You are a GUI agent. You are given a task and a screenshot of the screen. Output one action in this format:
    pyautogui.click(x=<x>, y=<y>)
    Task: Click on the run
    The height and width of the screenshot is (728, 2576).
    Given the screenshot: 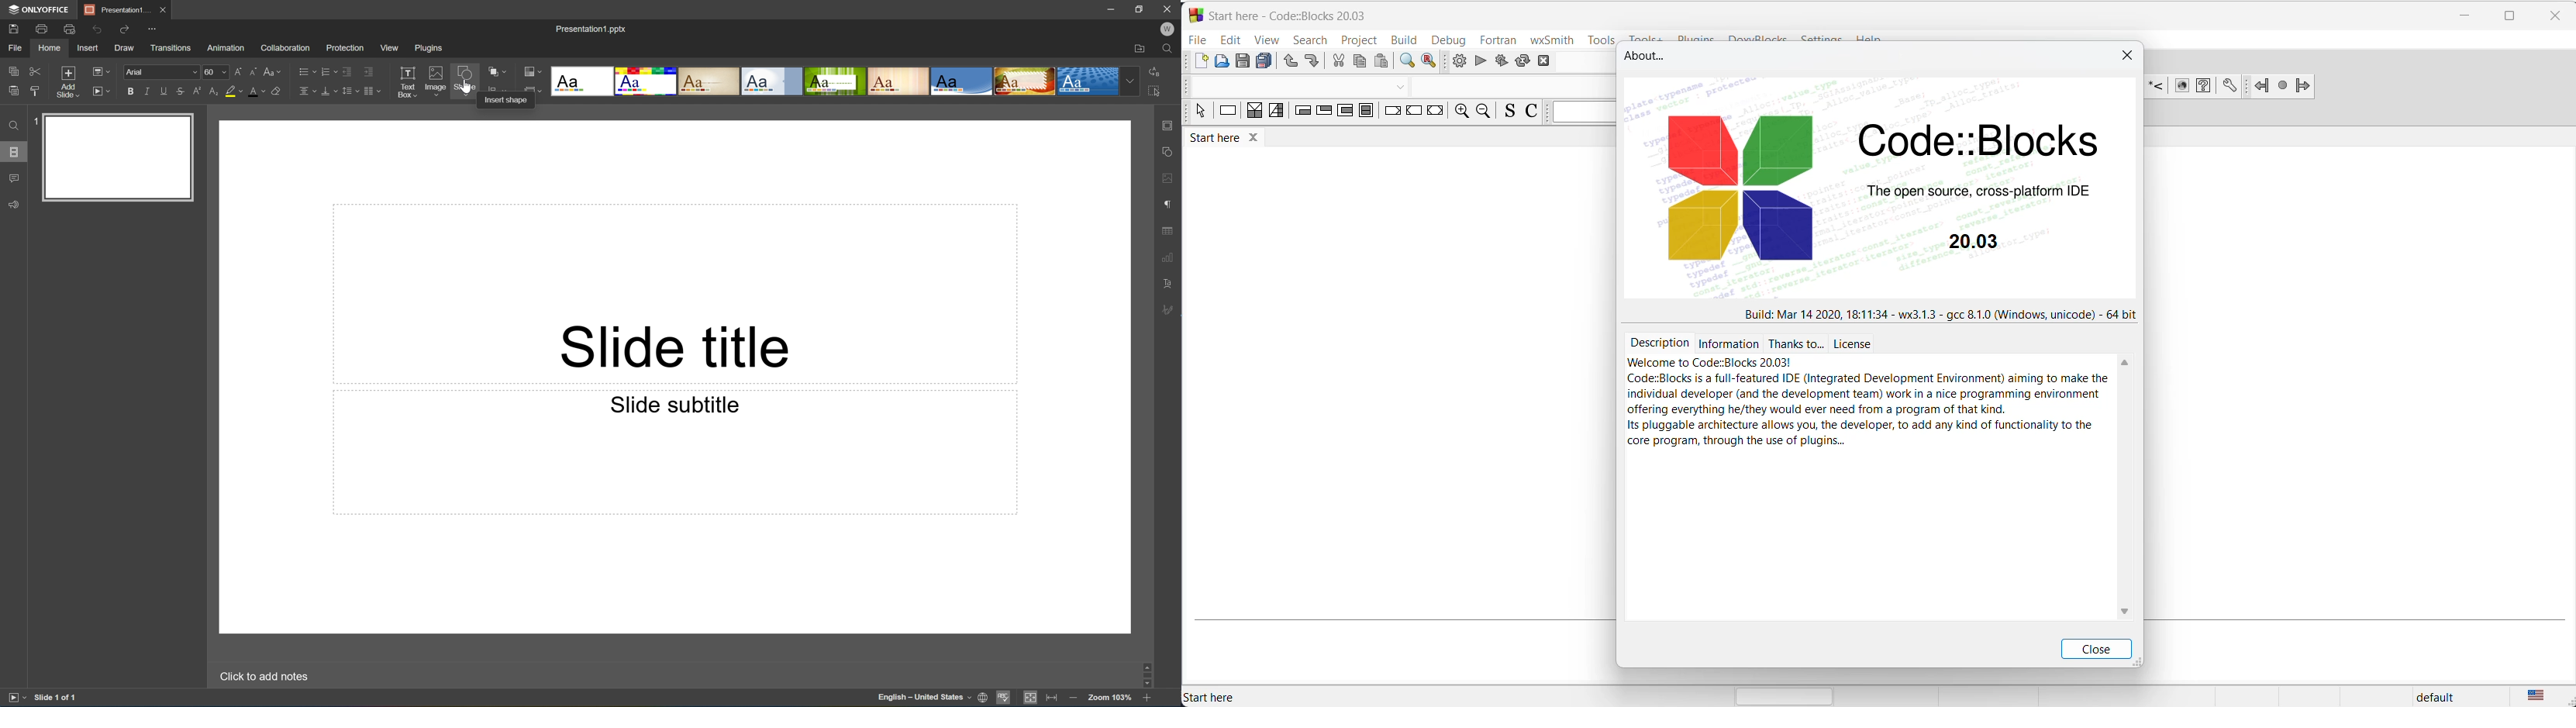 What is the action you would take?
    pyautogui.click(x=1479, y=61)
    